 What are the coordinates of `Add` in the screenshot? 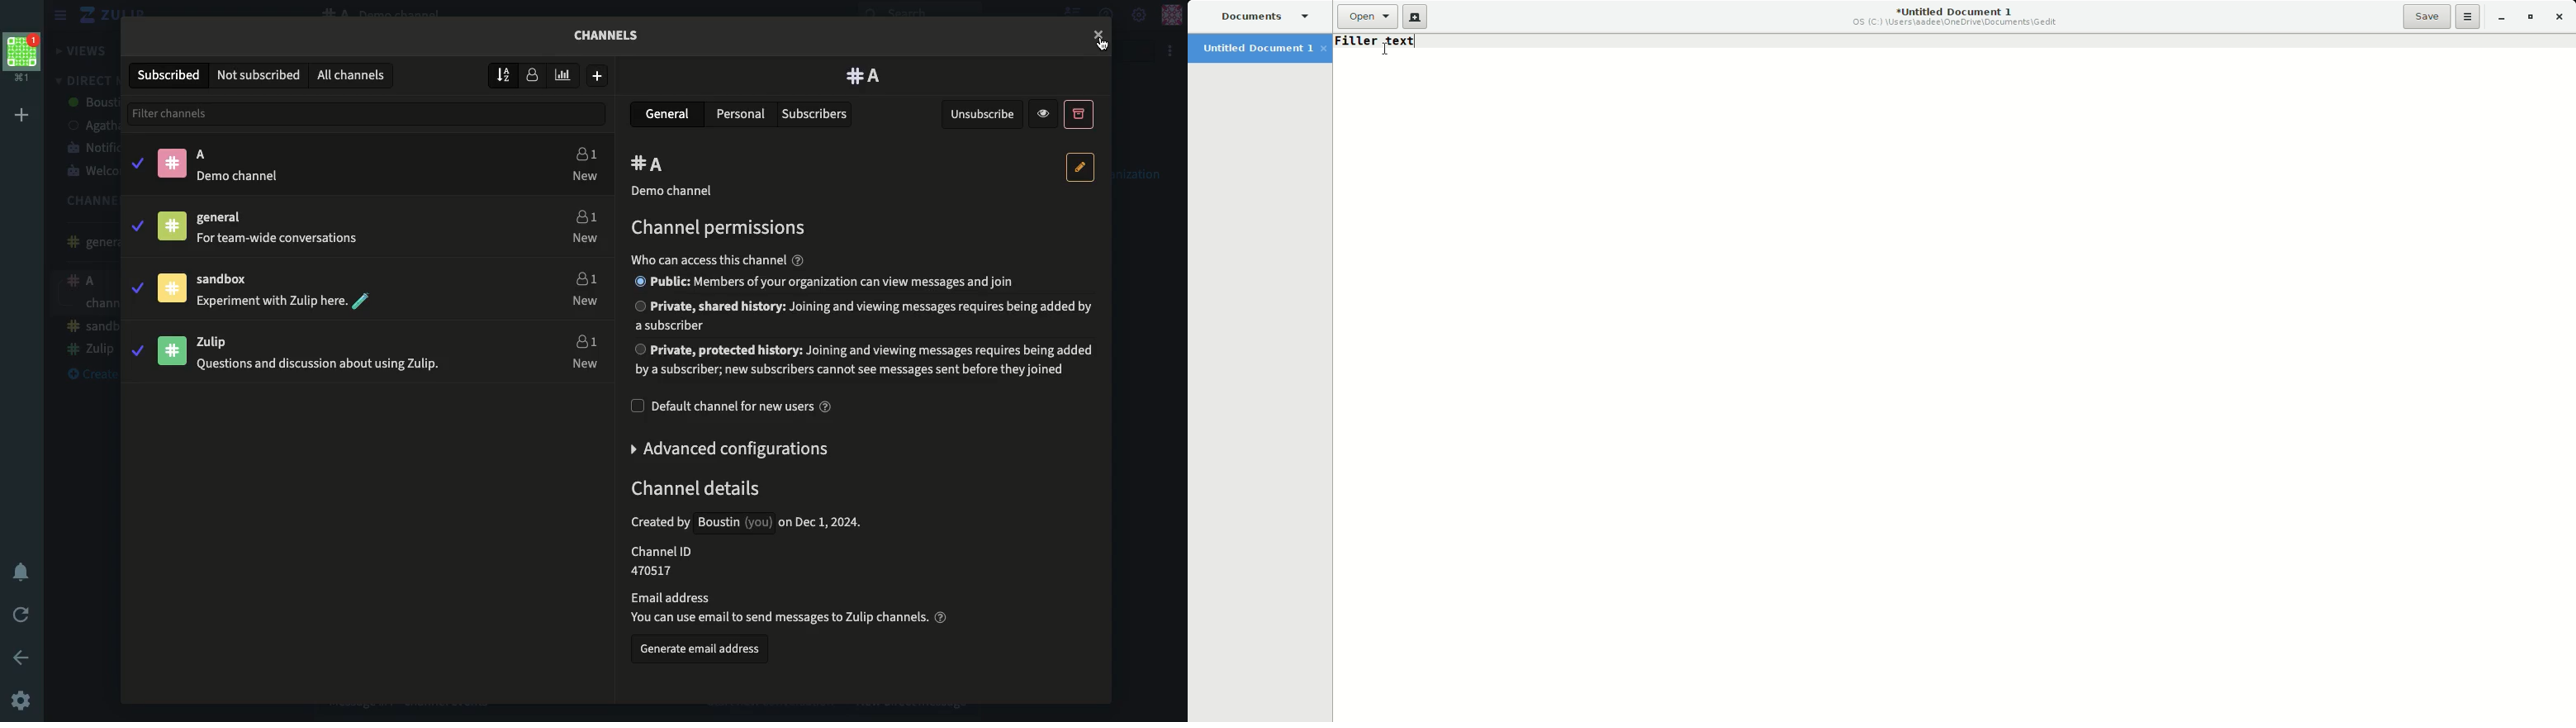 It's located at (25, 115).